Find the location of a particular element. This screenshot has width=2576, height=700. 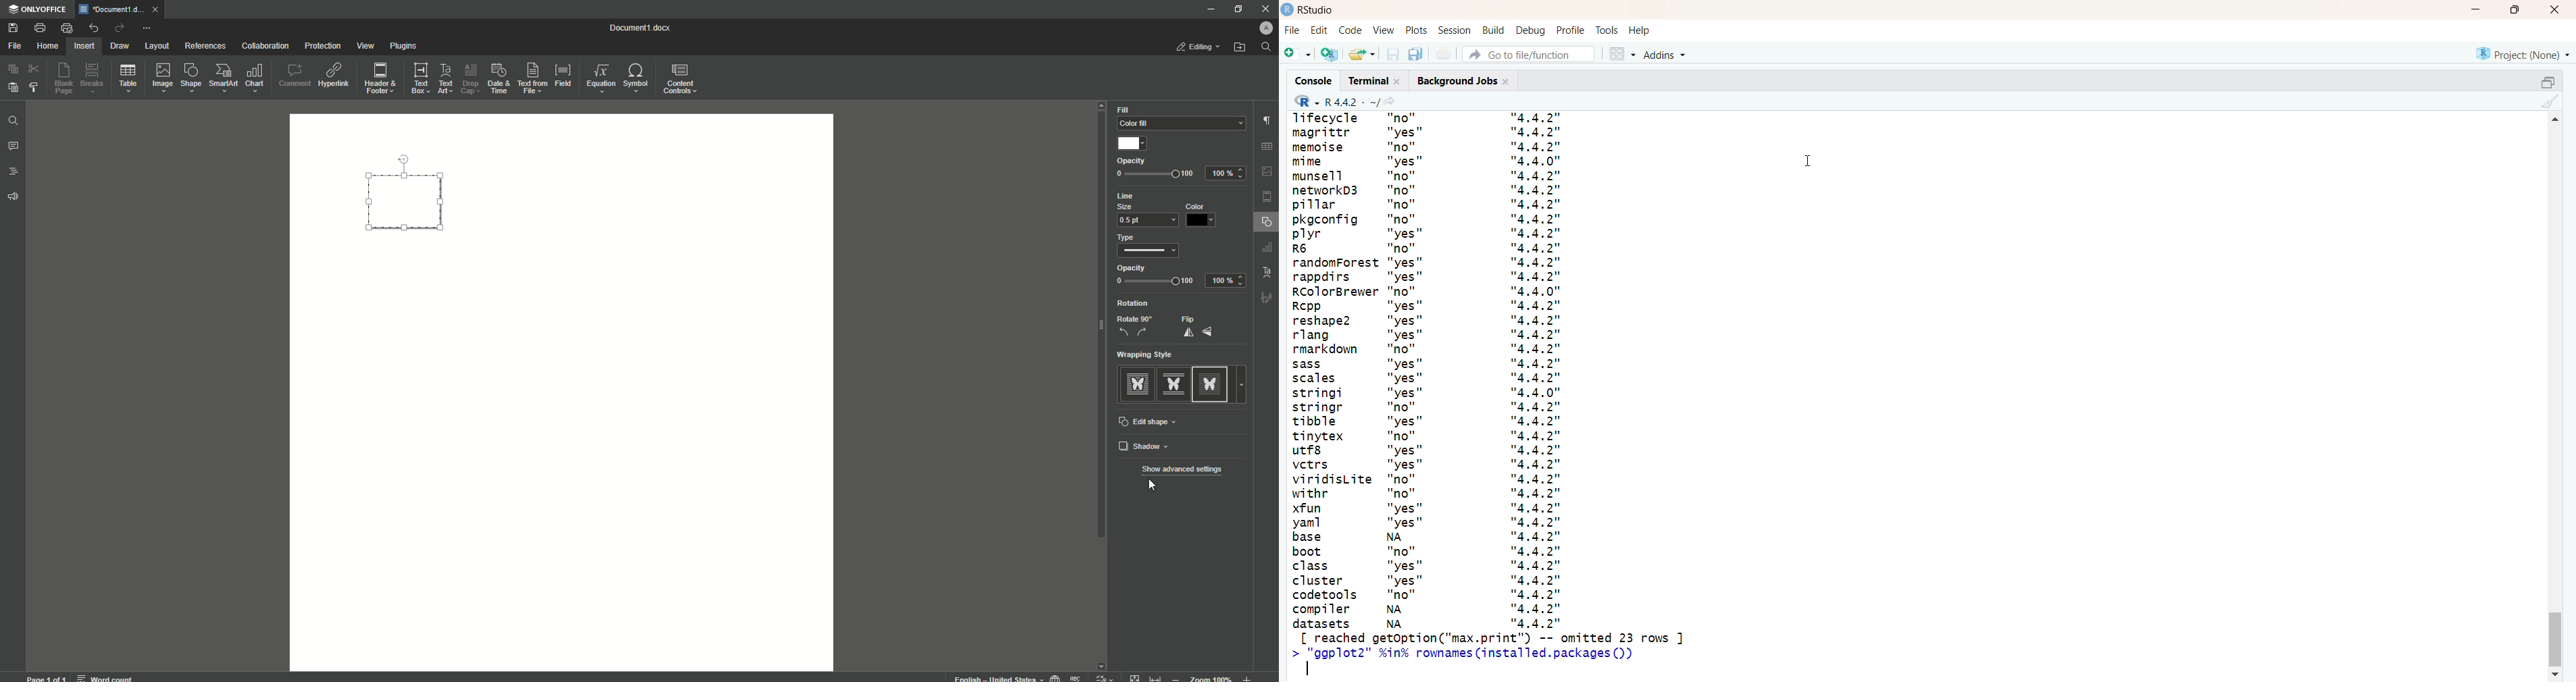

100% is located at coordinates (1226, 281).